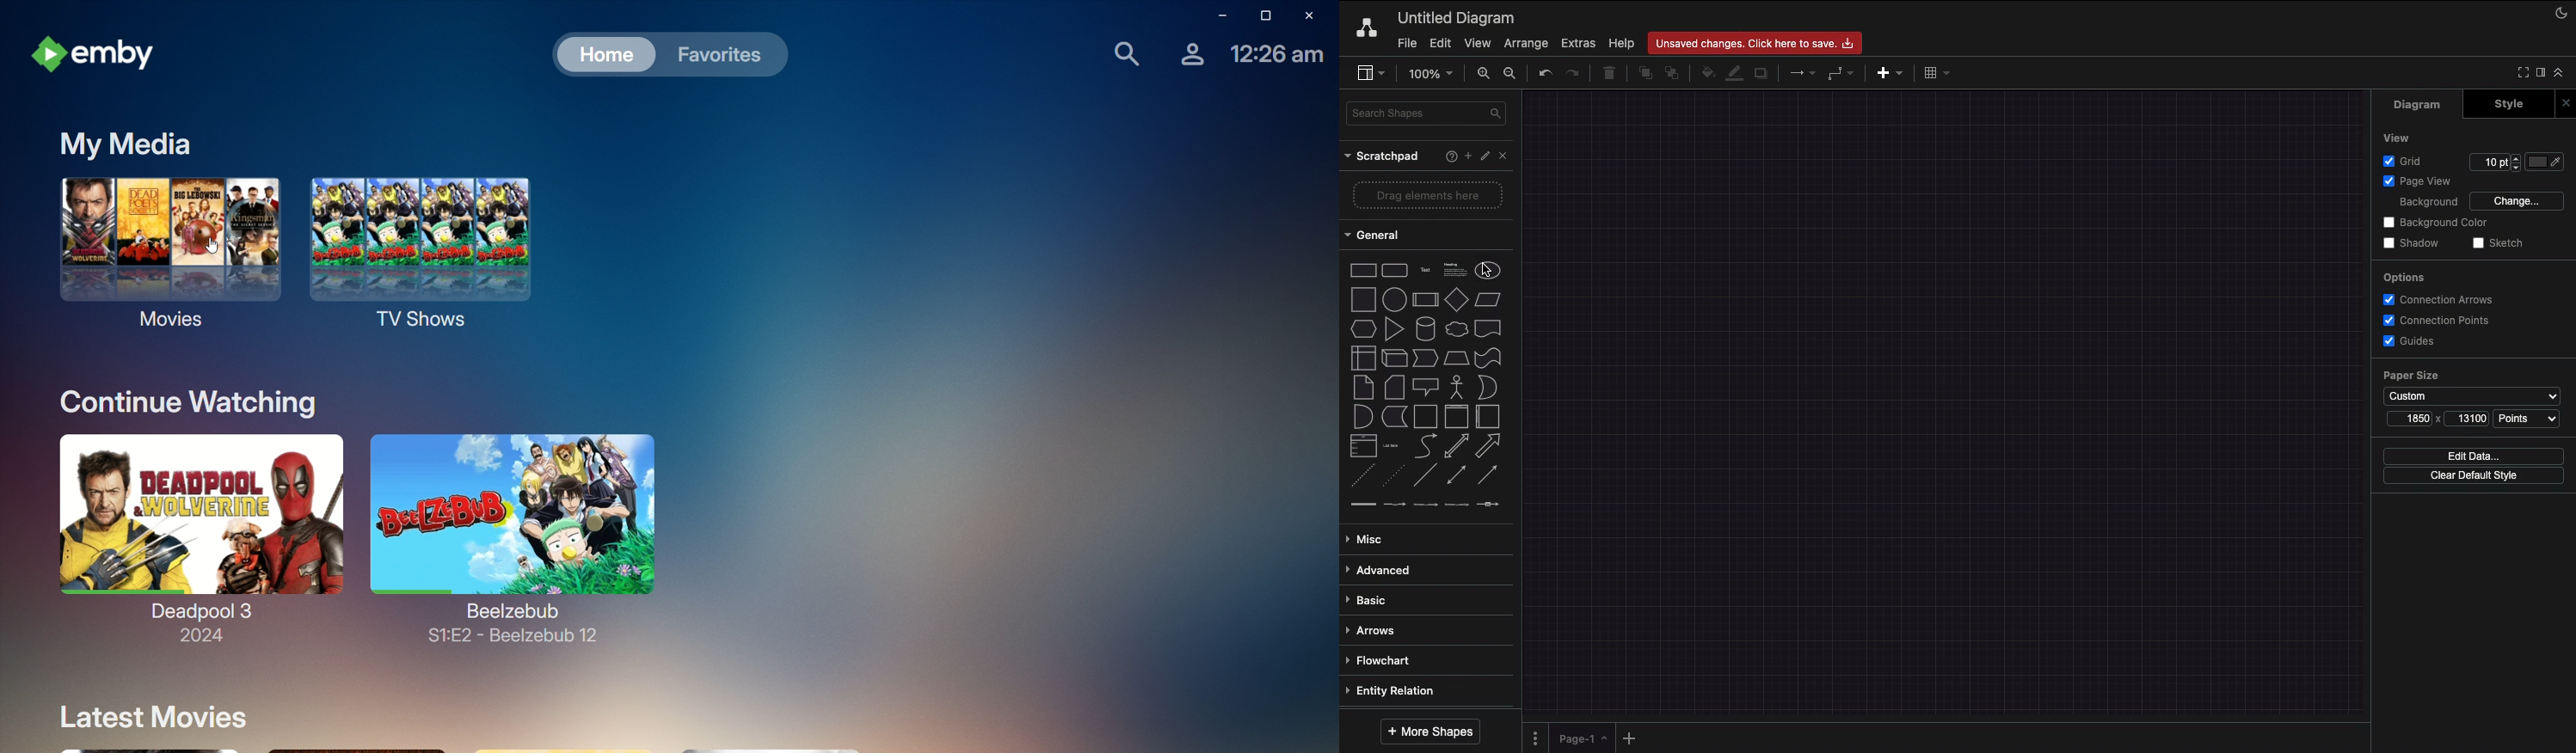 The image size is (2576, 756). Describe the element at coordinates (1425, 416) in the screenshot. I see `Container` at that location.